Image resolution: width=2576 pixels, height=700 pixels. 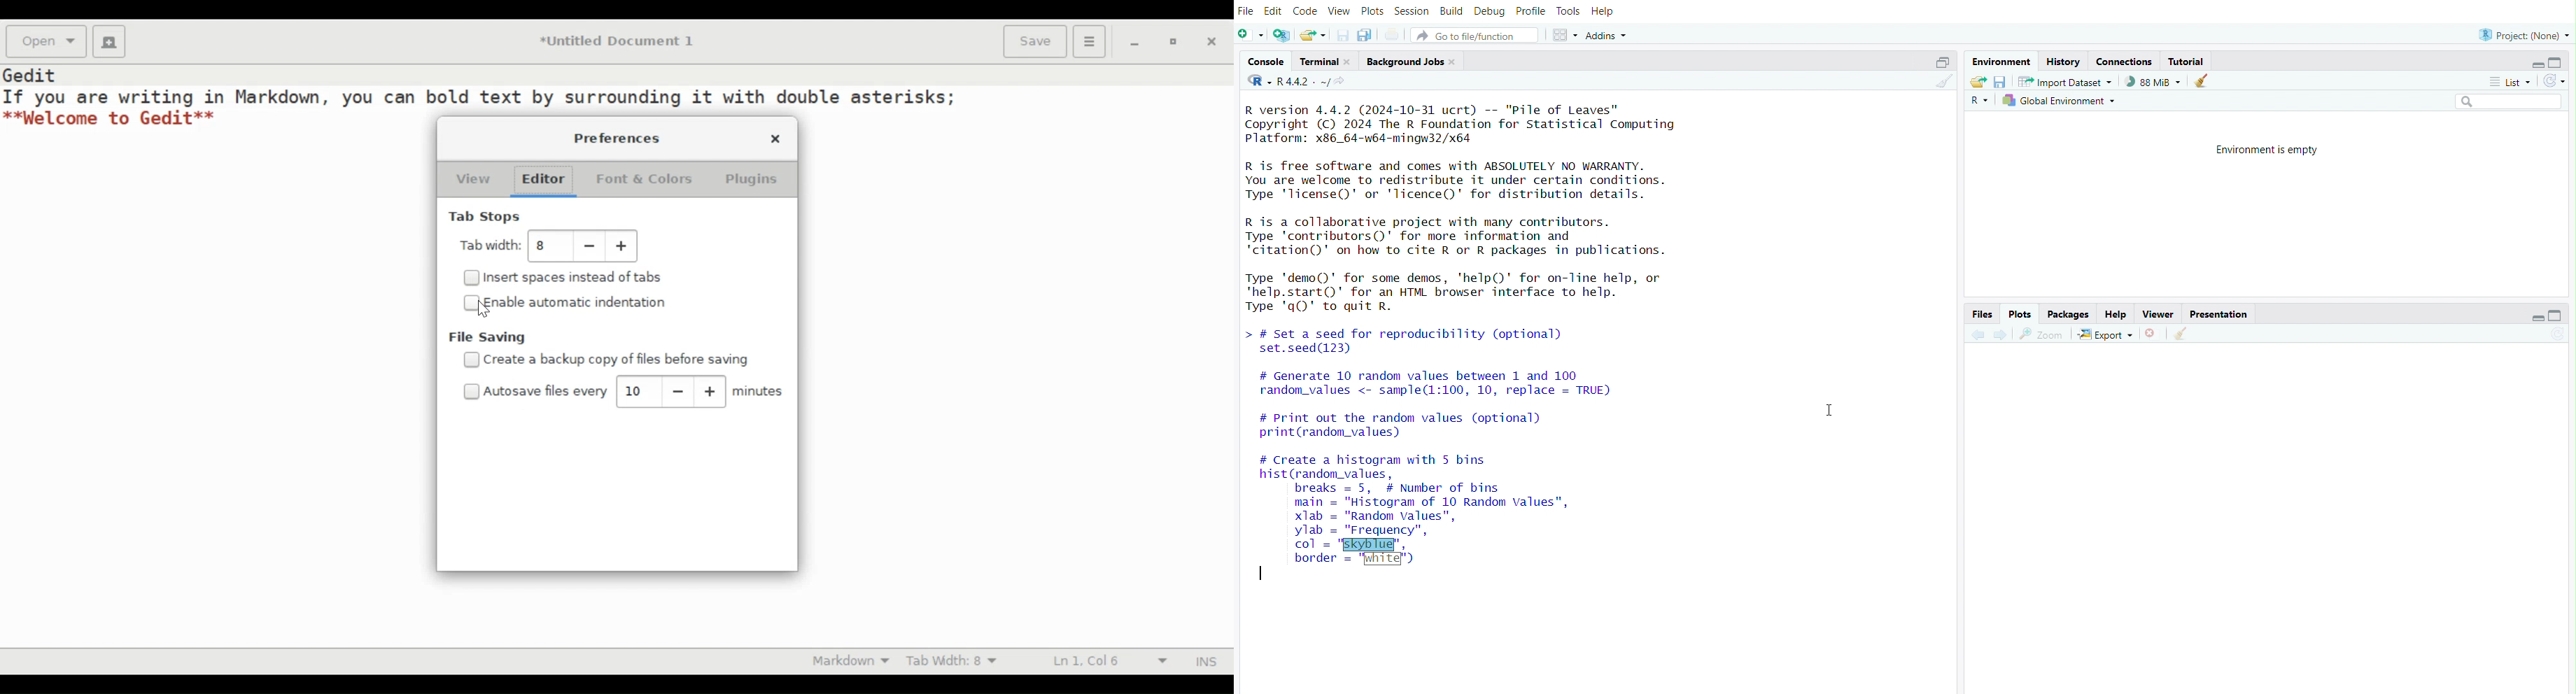 What do you see at coordinates (1414, 9) in the screenshot?
I see `session` at bounding box center [1414, 9].